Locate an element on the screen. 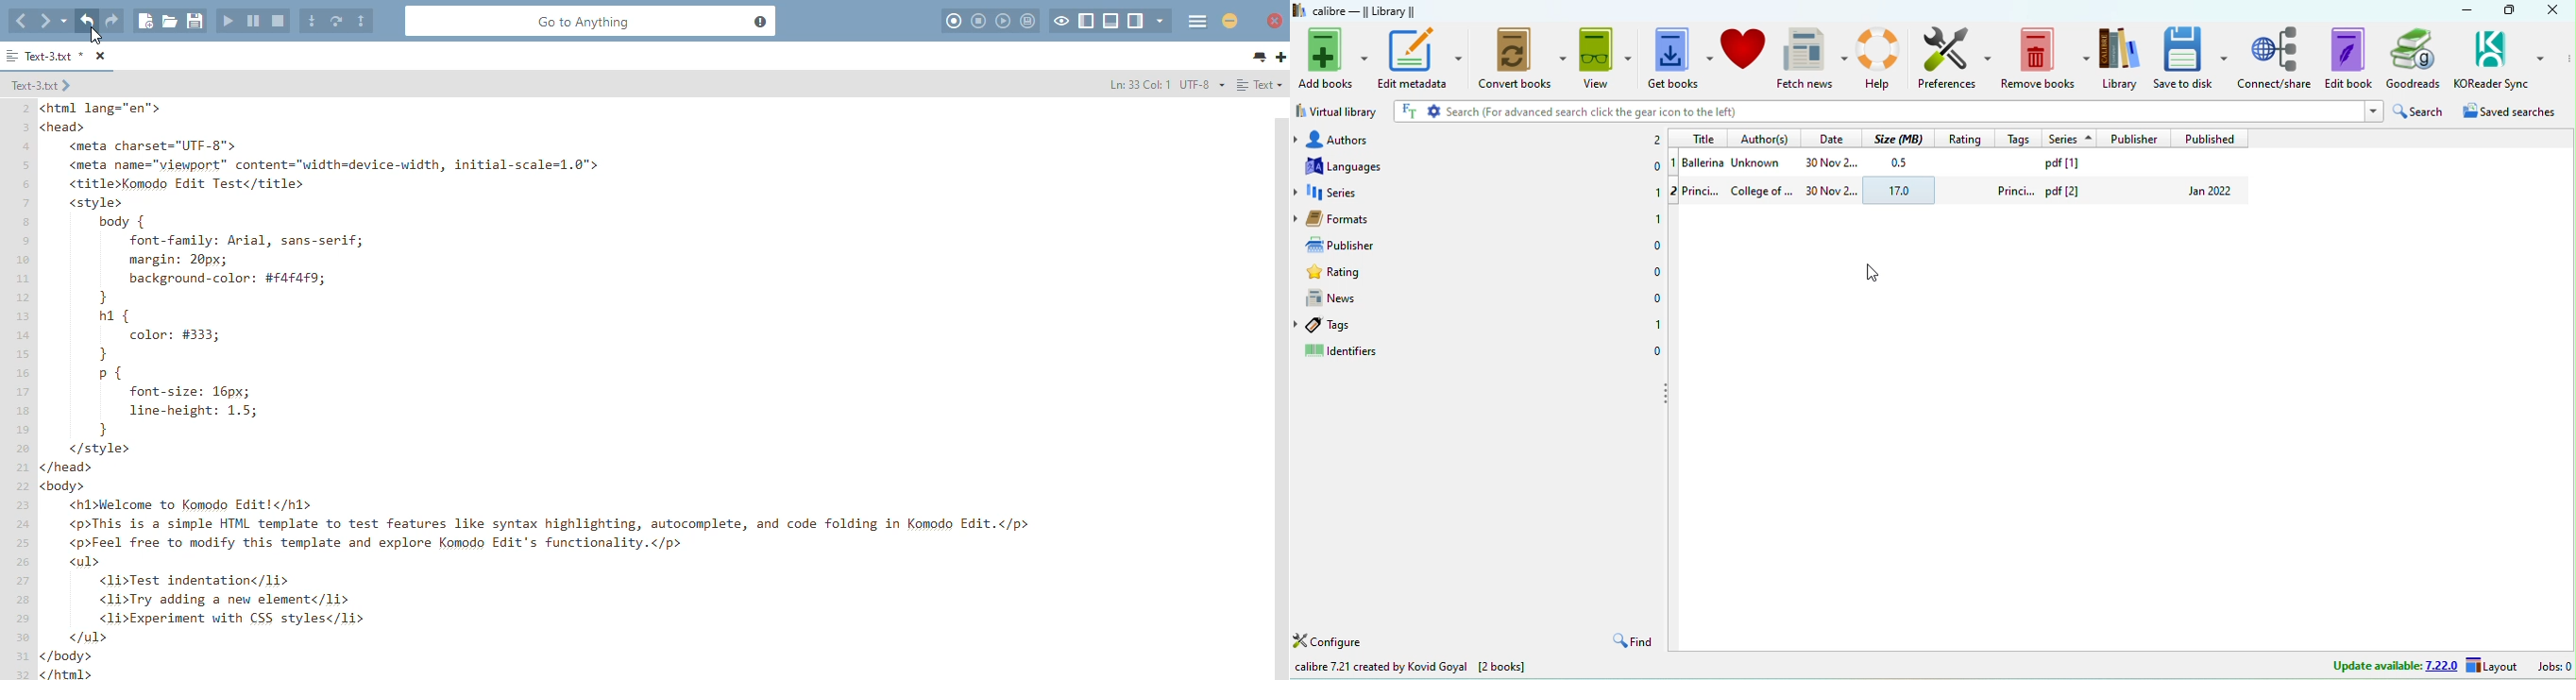 The image size is (2576, 700). minimize is located at coordinates (1229, 21).